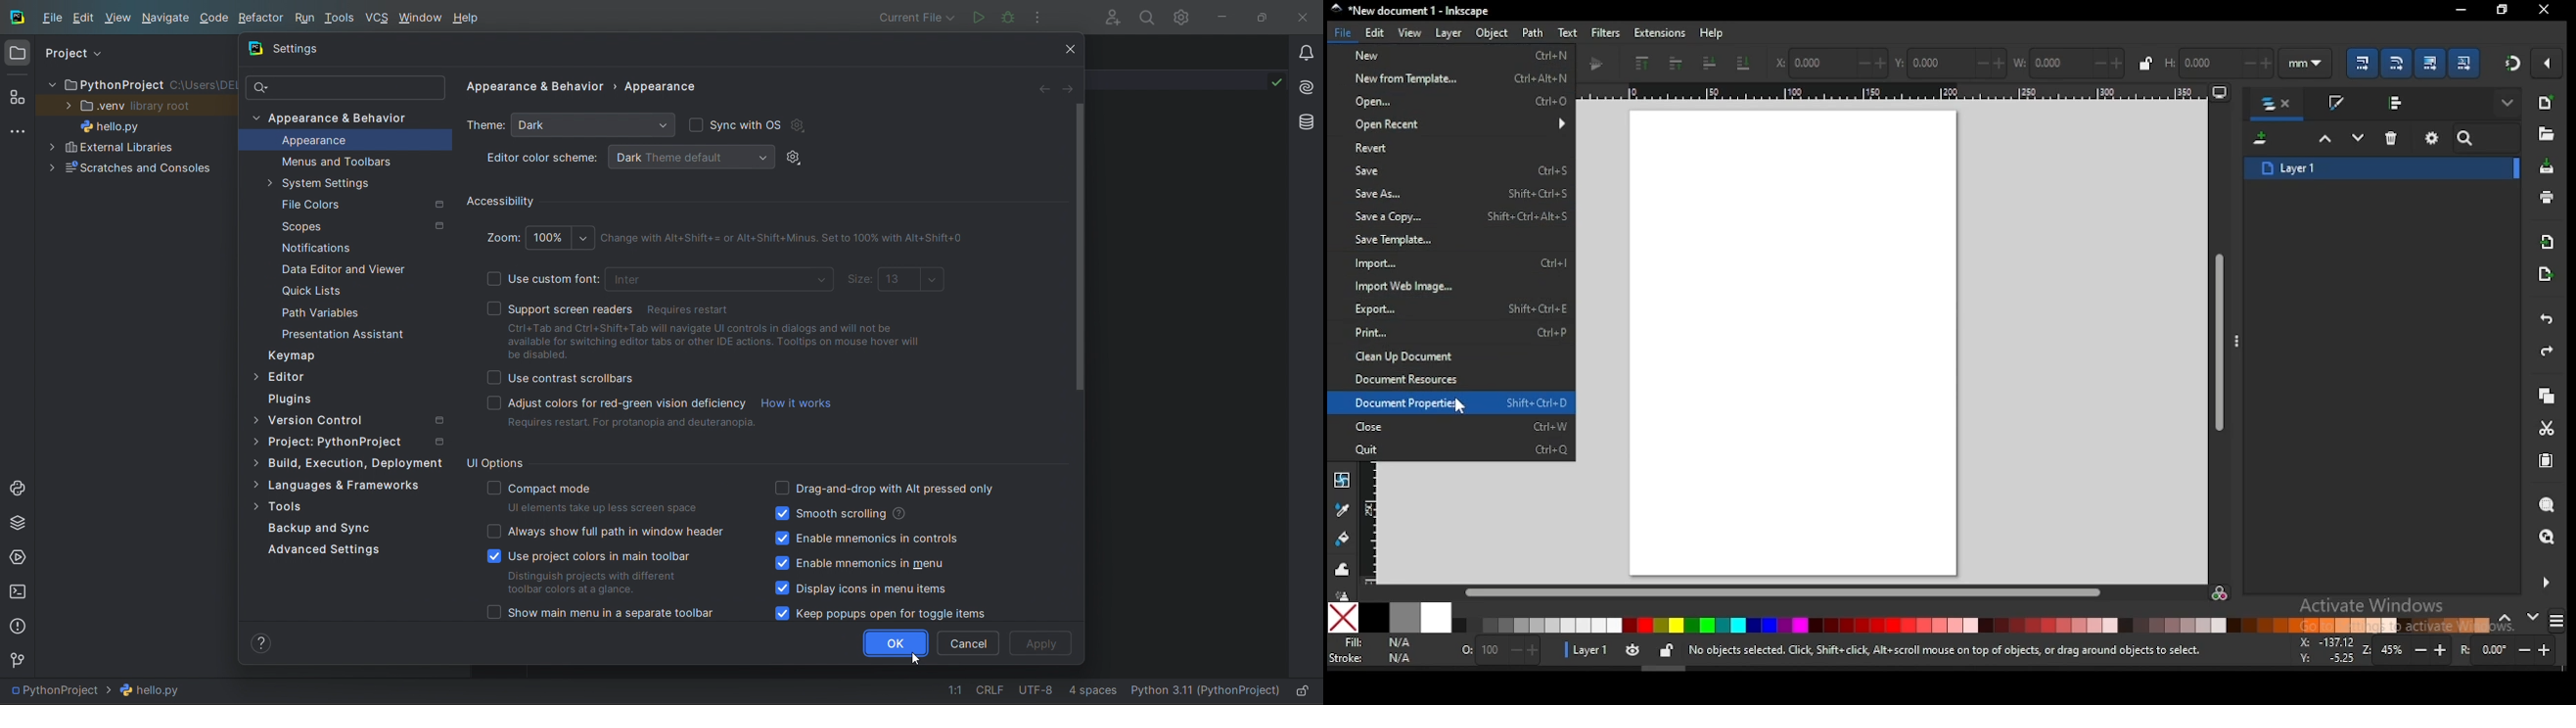 This screenshot has height=728, width=2576. What do you see at coordinates (683, 418) in the screenshot?
I see `option` at bounding box center [683, 418].